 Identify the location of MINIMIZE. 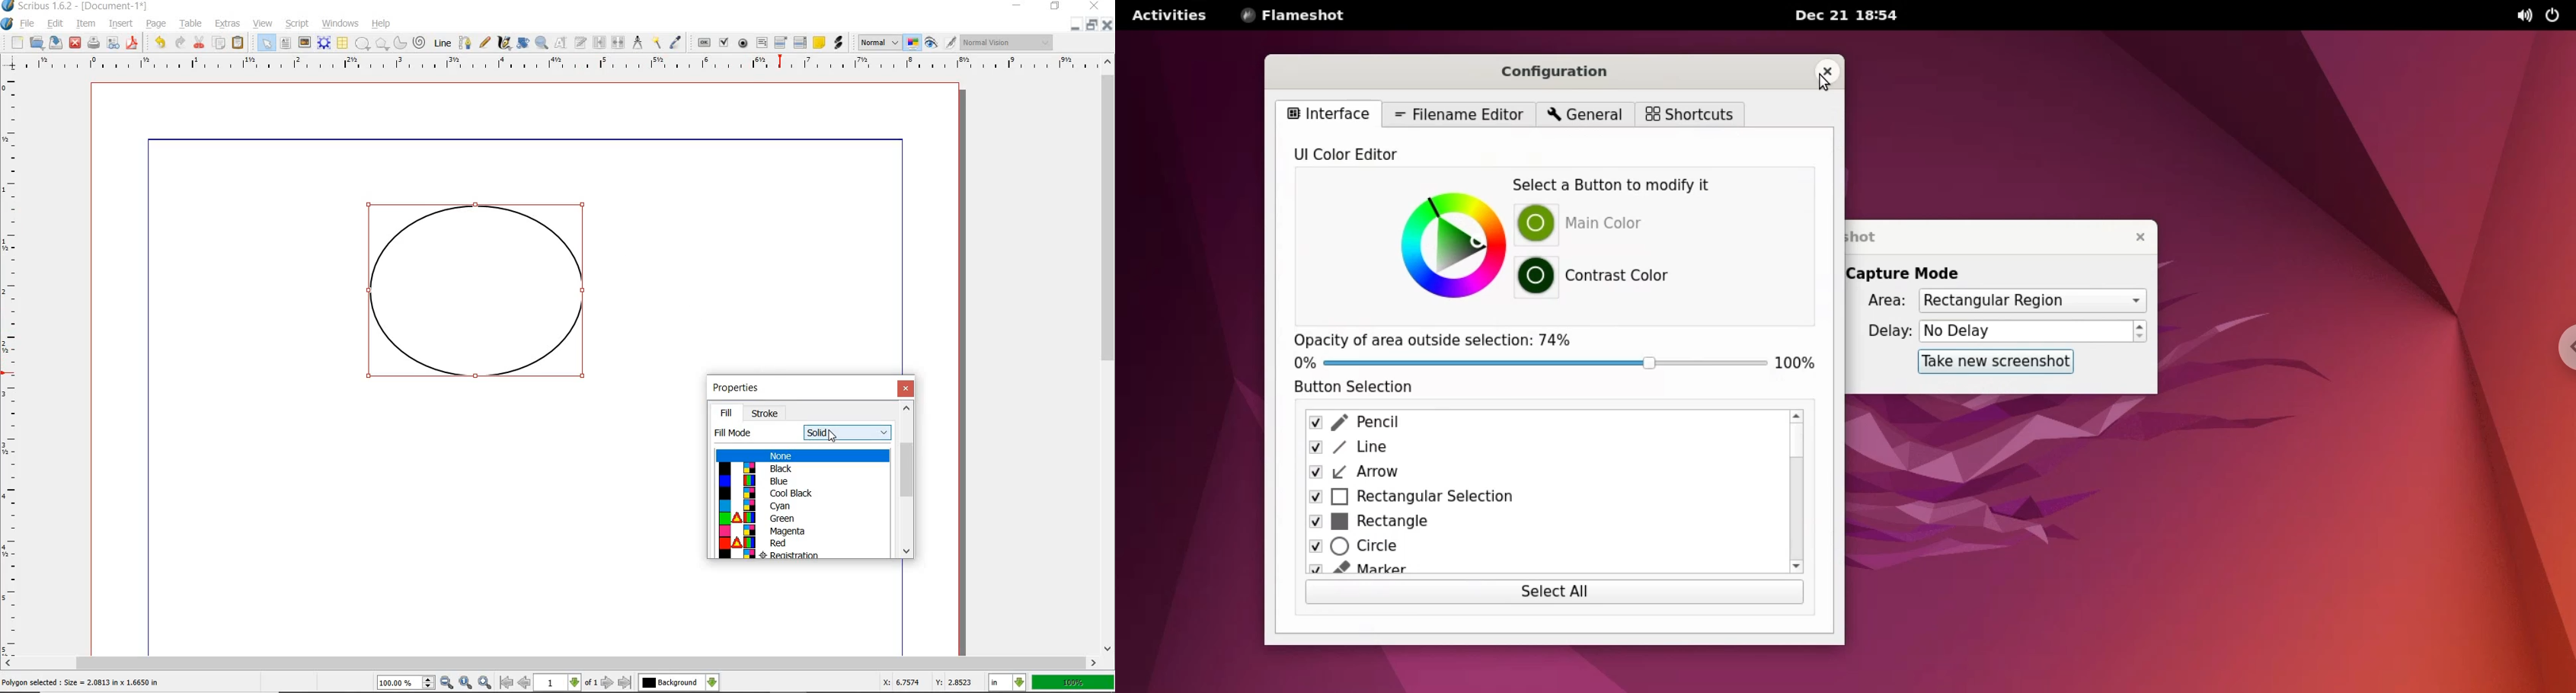
(1018, 5).